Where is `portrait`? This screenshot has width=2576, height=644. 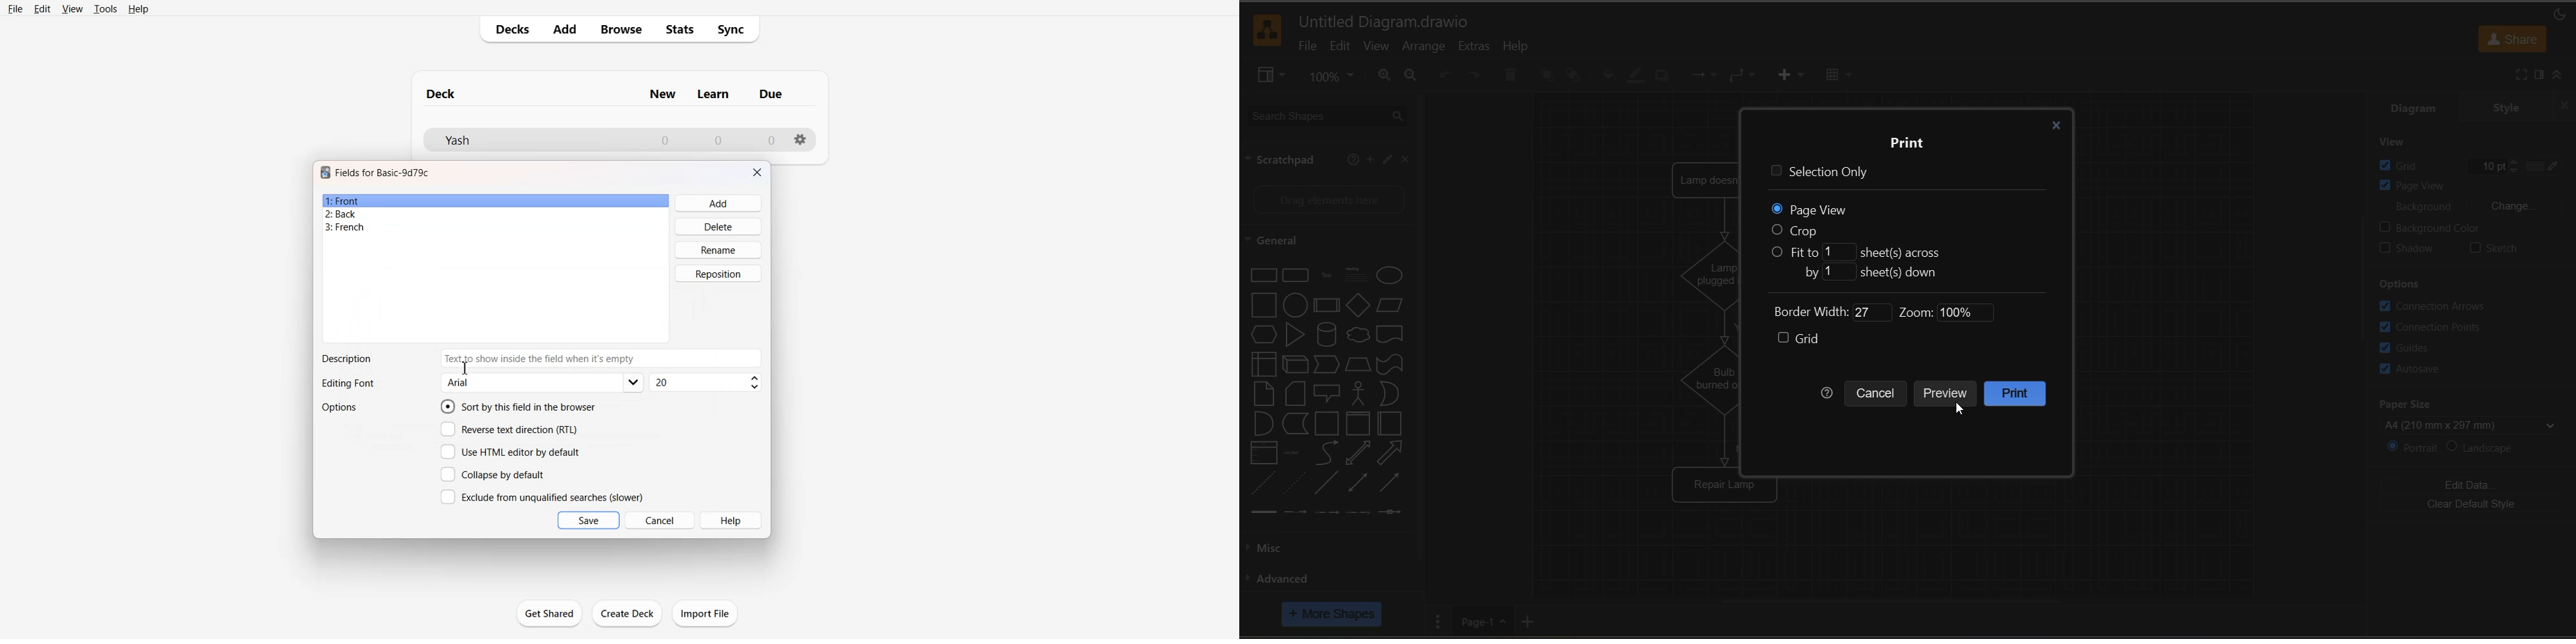 portrait is located at coordinates (2408, 447).